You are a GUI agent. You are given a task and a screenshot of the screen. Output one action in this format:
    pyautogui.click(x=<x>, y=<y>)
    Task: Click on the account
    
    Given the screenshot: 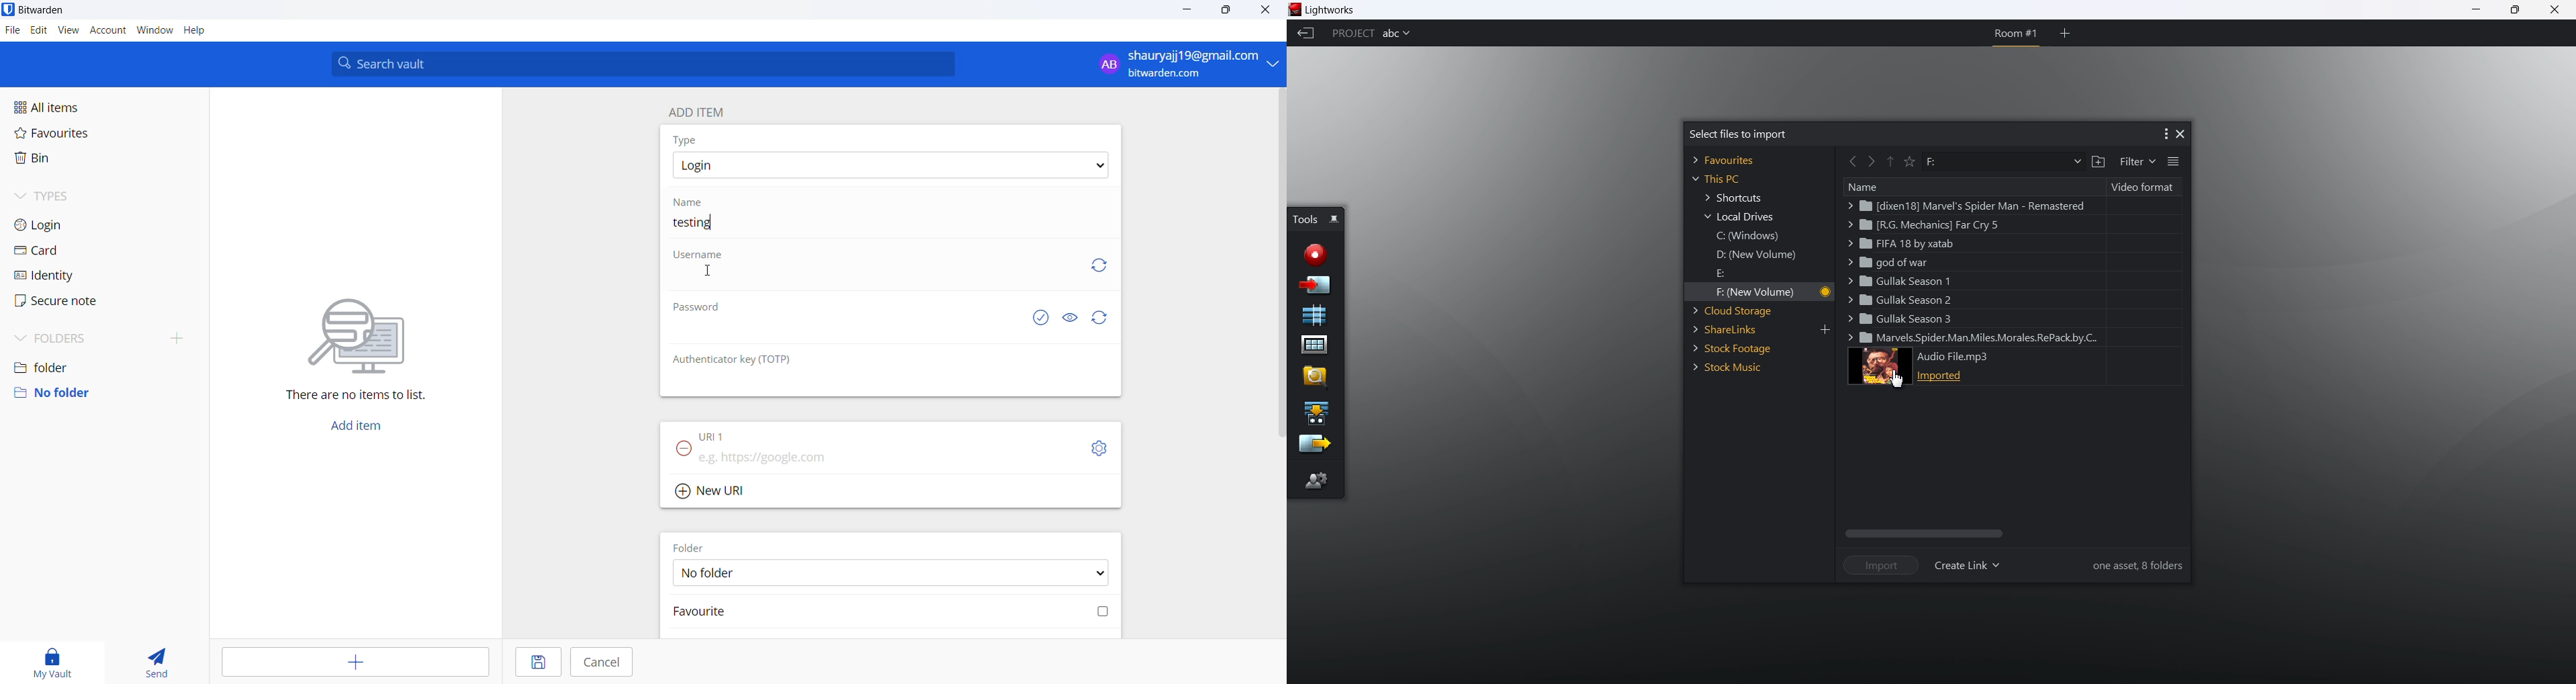 What is the action you would take?
    pyautogui.click(x=107, y=31)
    